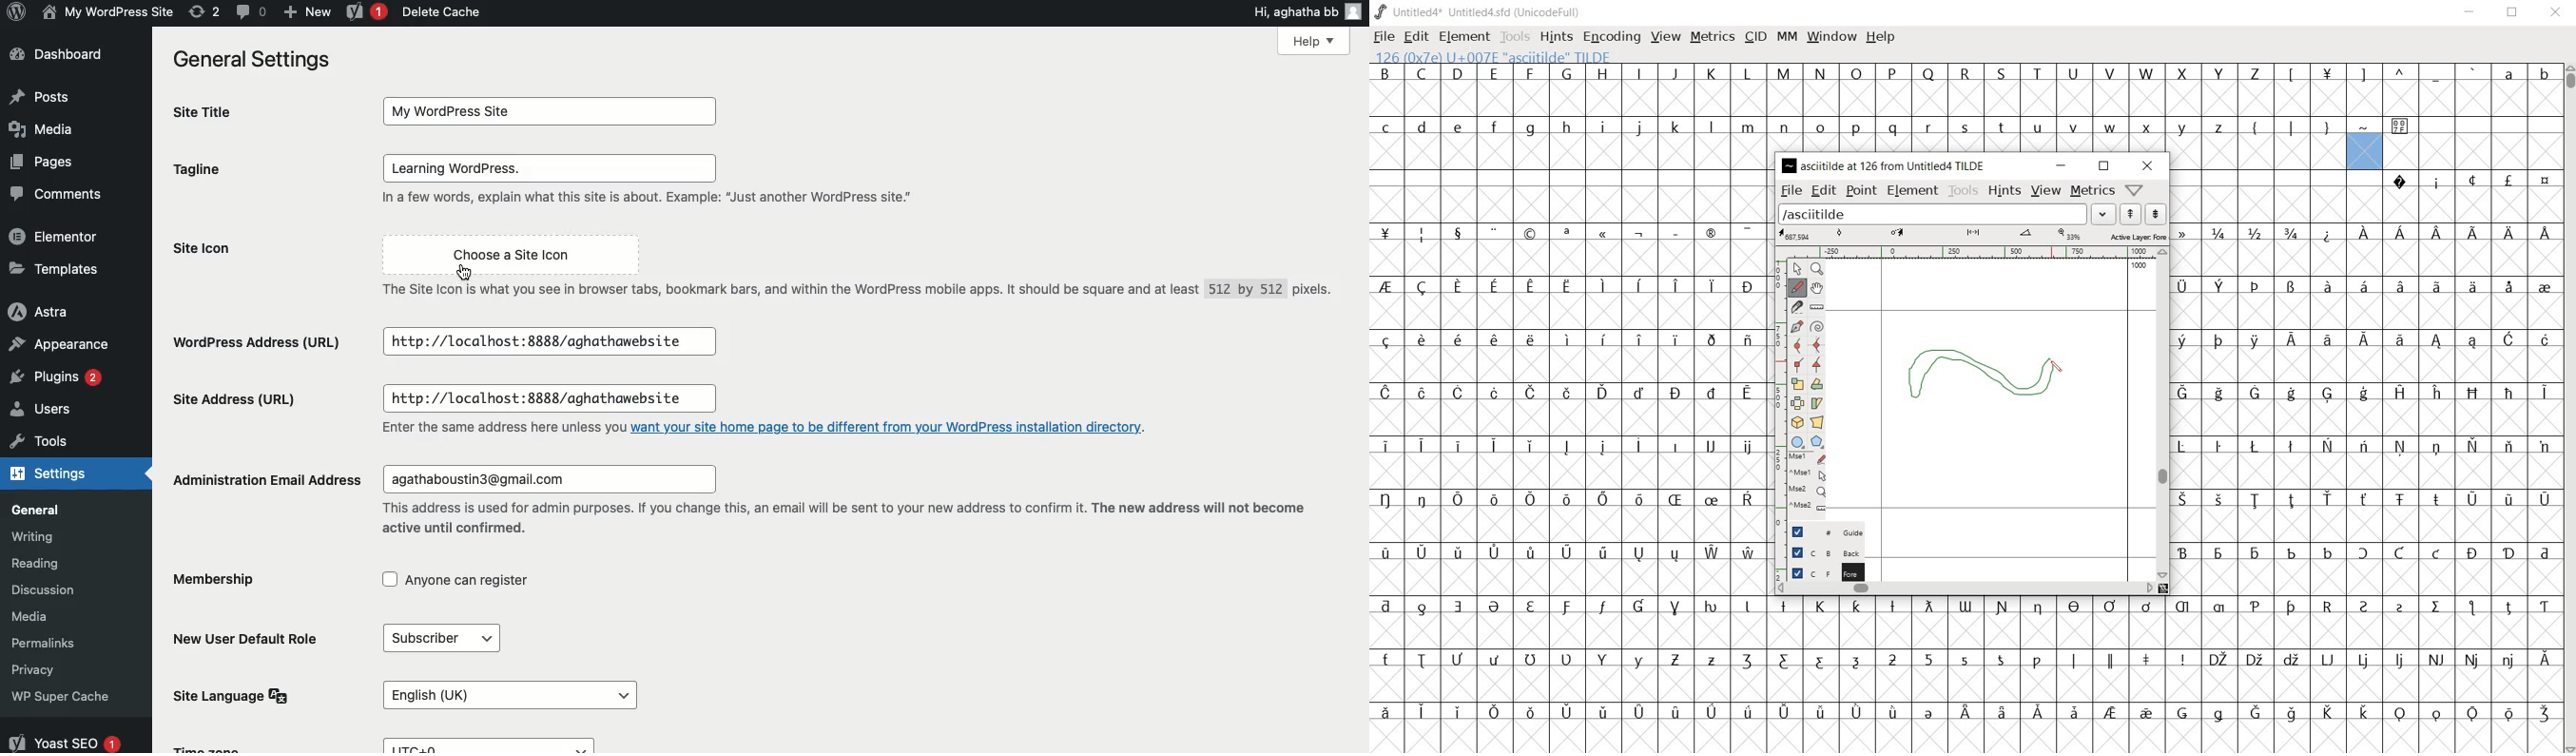  Describe the element at coordinates (1816, 365) in the screenshot. I see `Add a corner point` at that location.